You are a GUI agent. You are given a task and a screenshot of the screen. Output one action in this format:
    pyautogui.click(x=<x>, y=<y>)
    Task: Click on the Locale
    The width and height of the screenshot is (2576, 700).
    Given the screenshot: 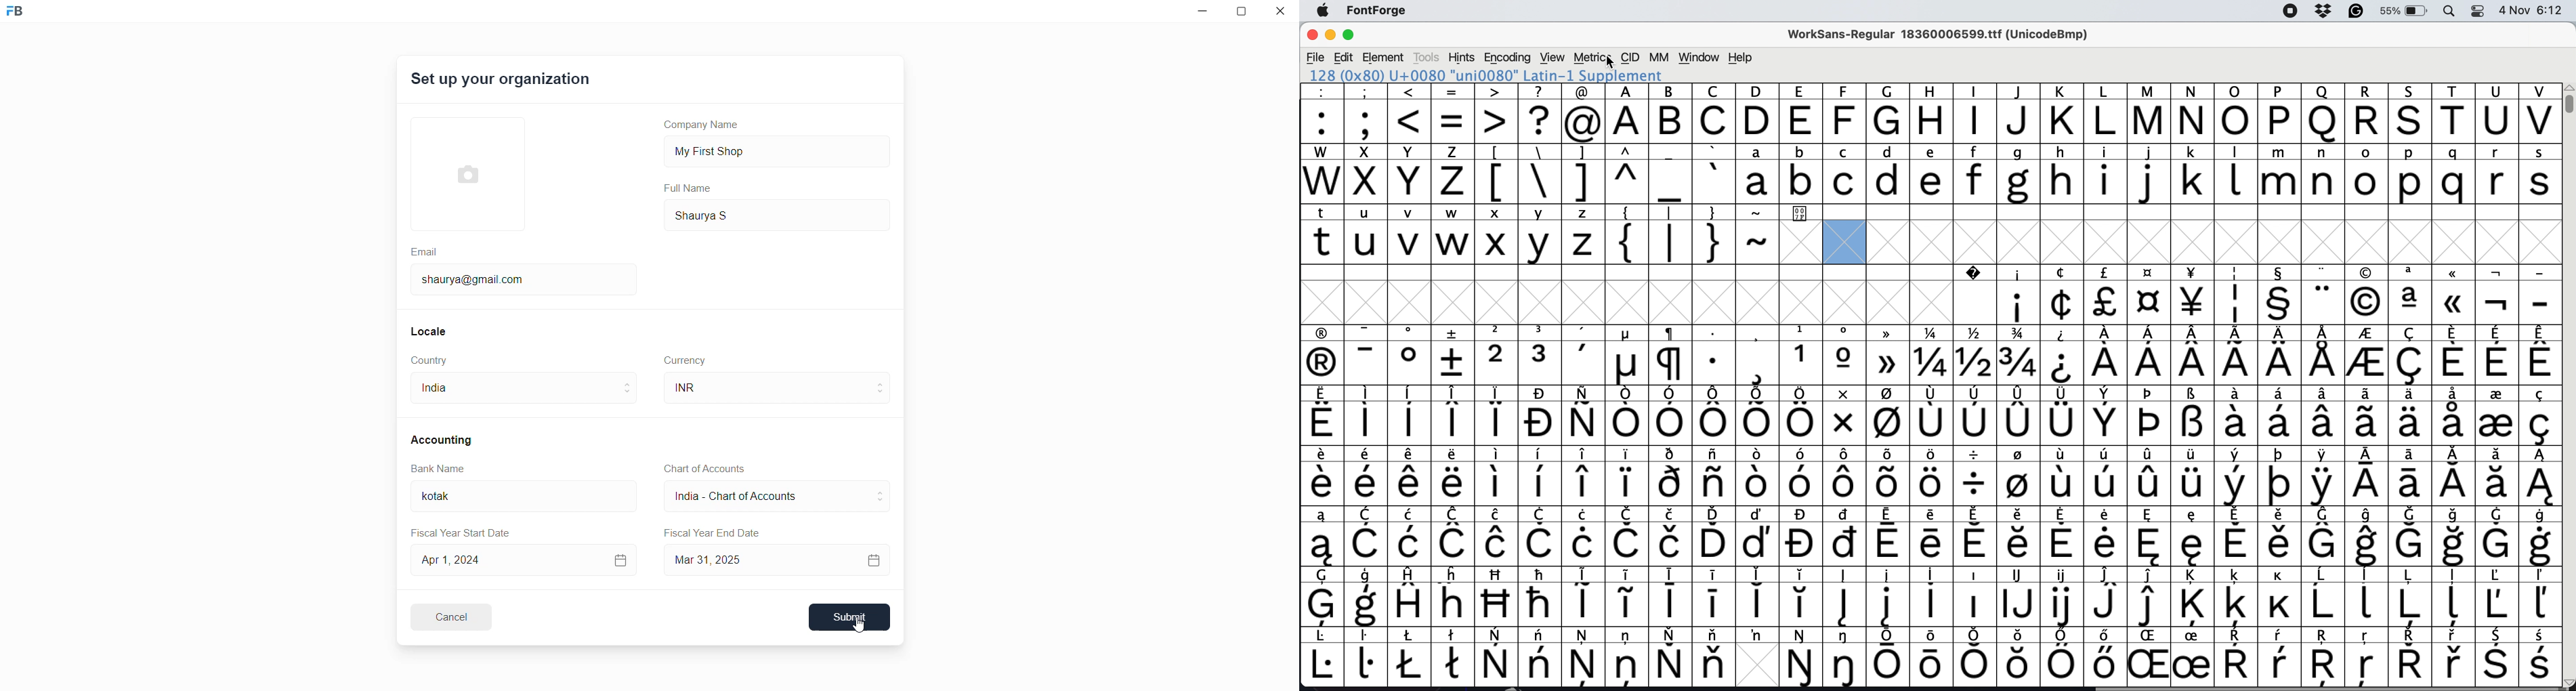 What is the action you would take?
    pyautogui.click(x=429, y=331)
    